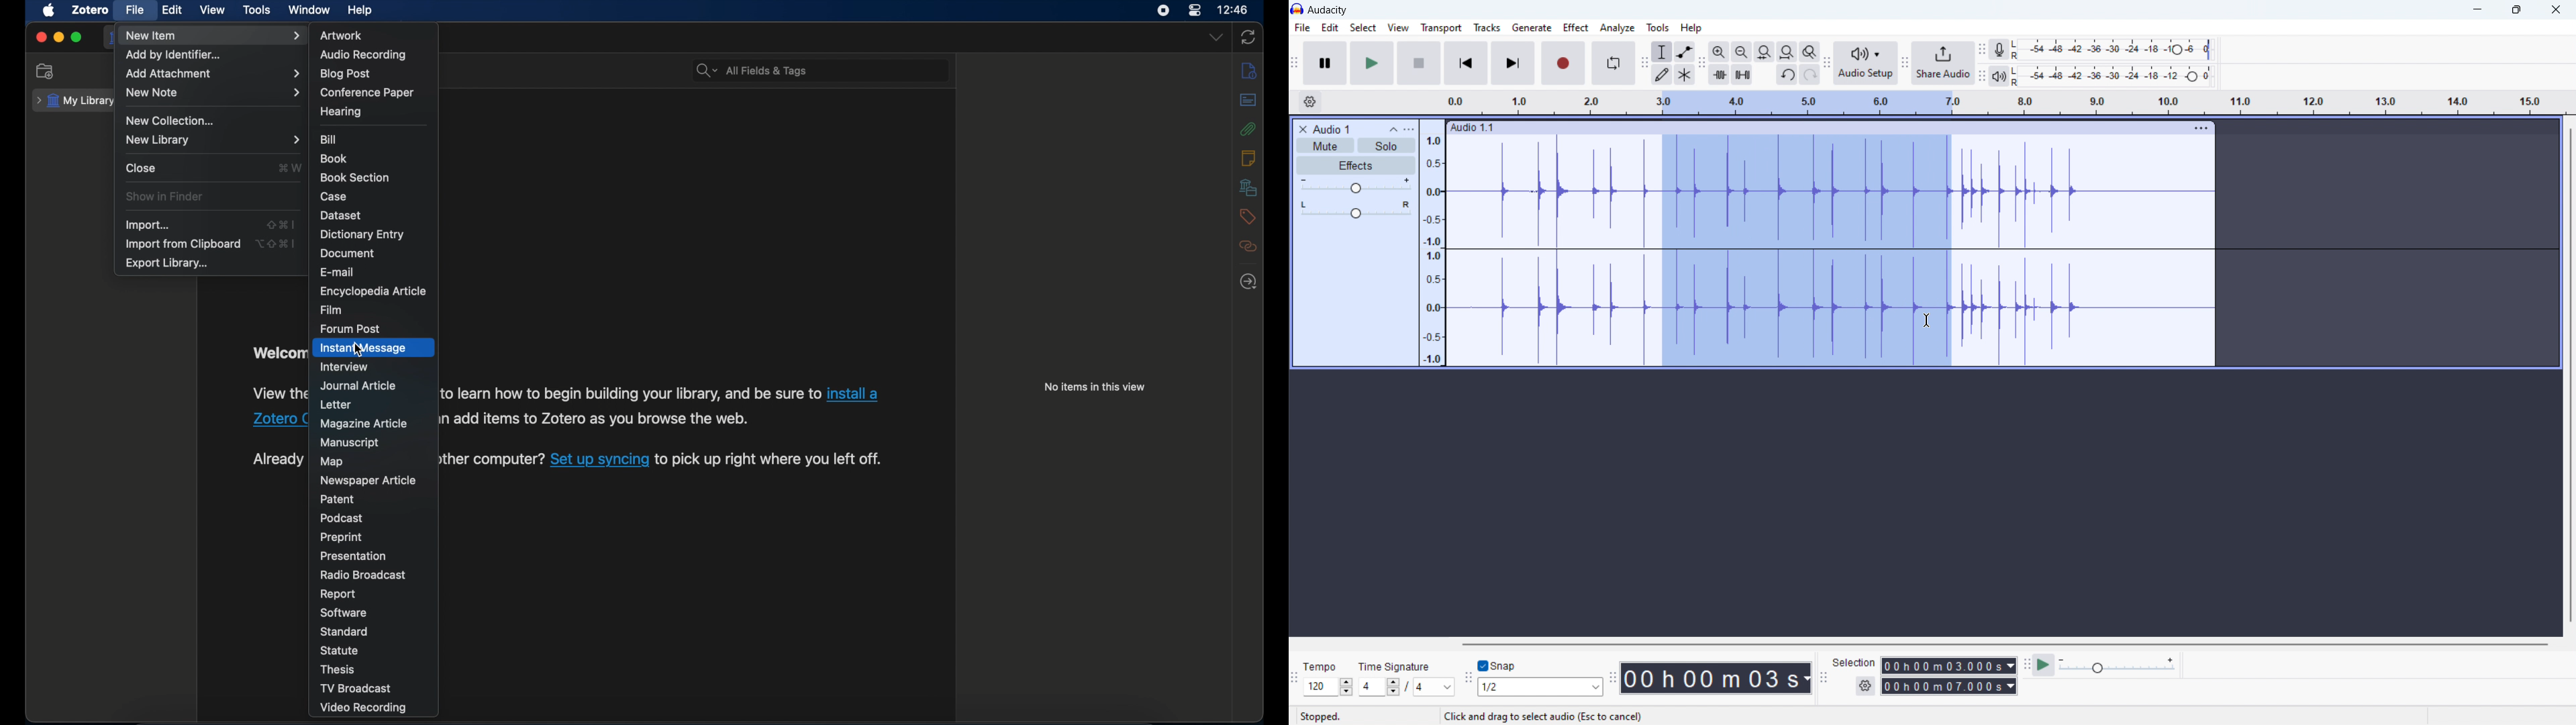 The image size is (2576, 728). Describe the element at coordinates (1248, 187) in the screenshot. I see `libraries and collections` at that location.